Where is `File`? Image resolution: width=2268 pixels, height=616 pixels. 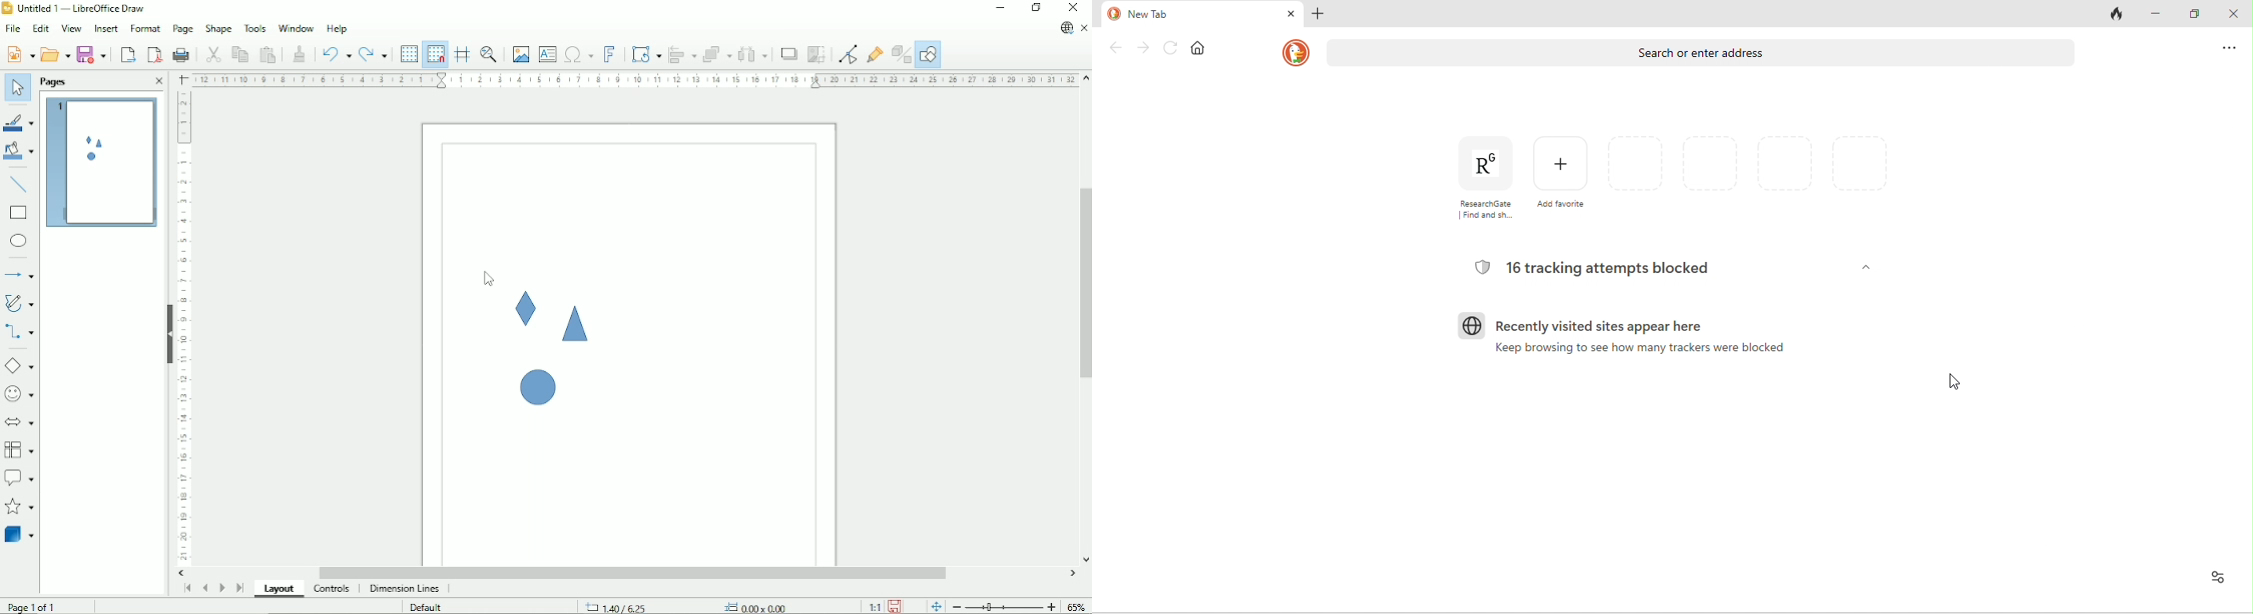
File is located at coordinates (12, 28).